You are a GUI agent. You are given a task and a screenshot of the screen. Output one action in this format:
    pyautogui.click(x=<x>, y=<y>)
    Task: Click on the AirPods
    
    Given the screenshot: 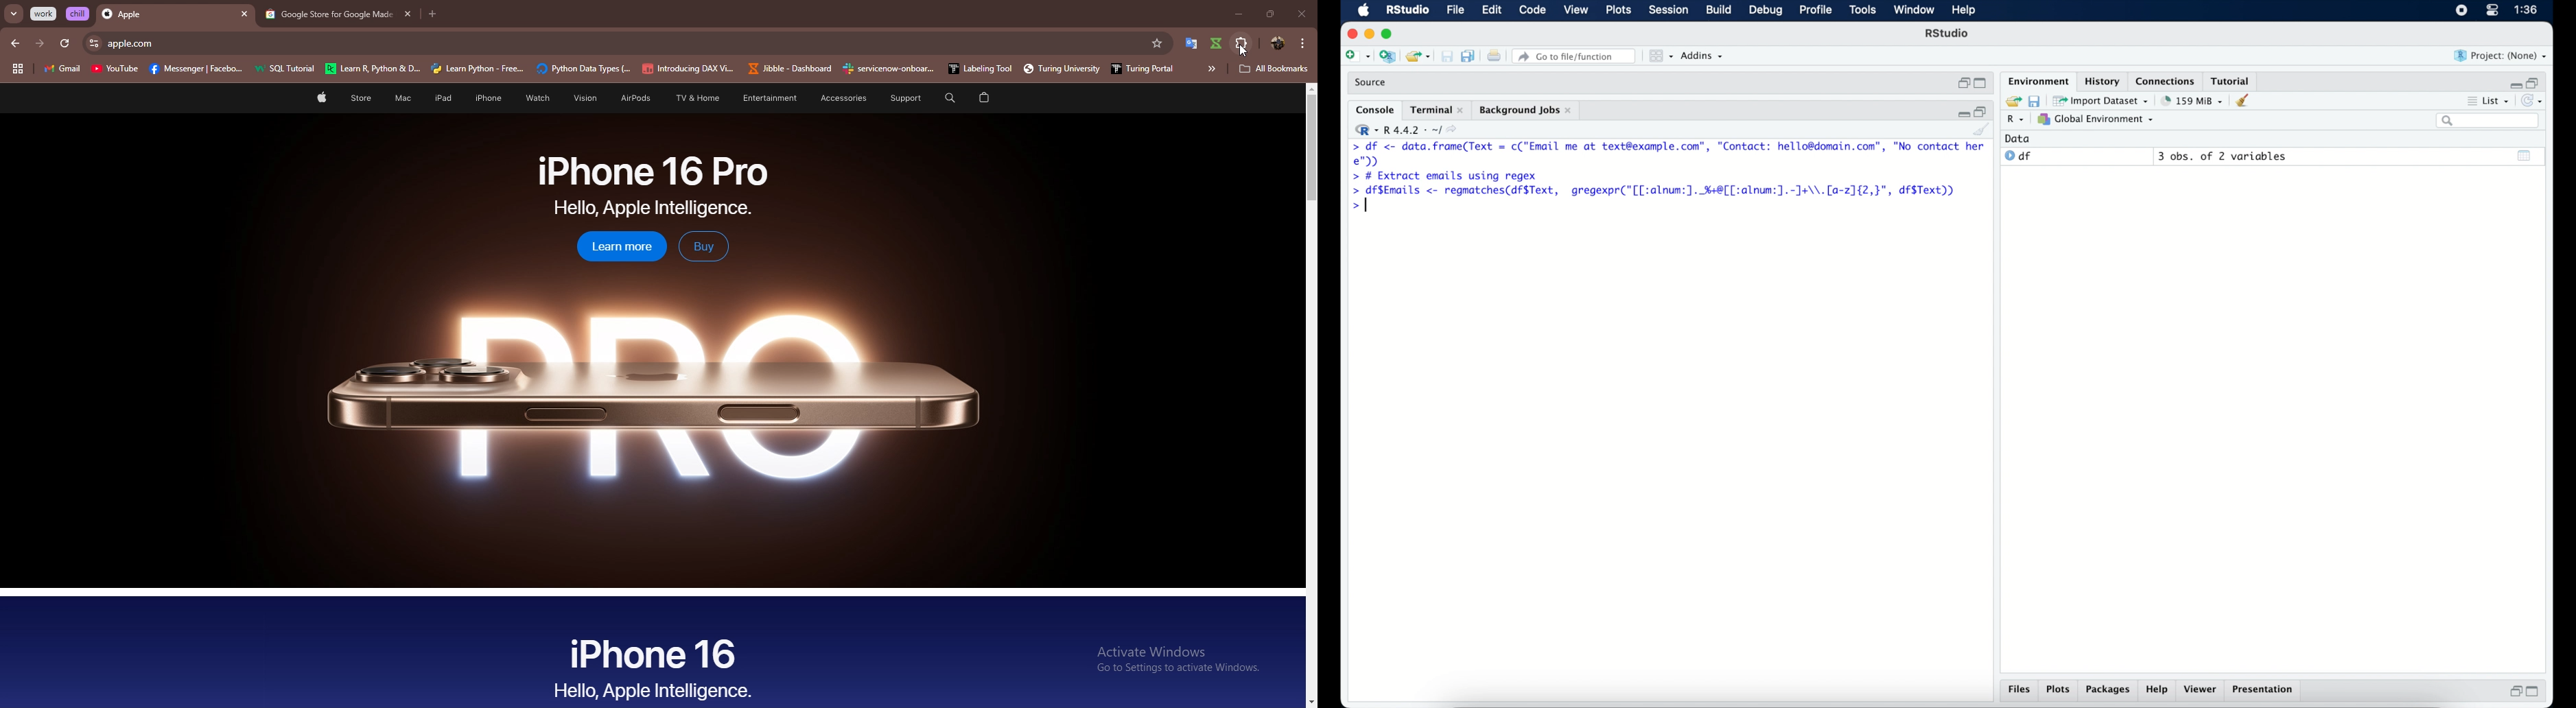 What is the action you would take?
    pyautogui.click(x=631, y=99)
    